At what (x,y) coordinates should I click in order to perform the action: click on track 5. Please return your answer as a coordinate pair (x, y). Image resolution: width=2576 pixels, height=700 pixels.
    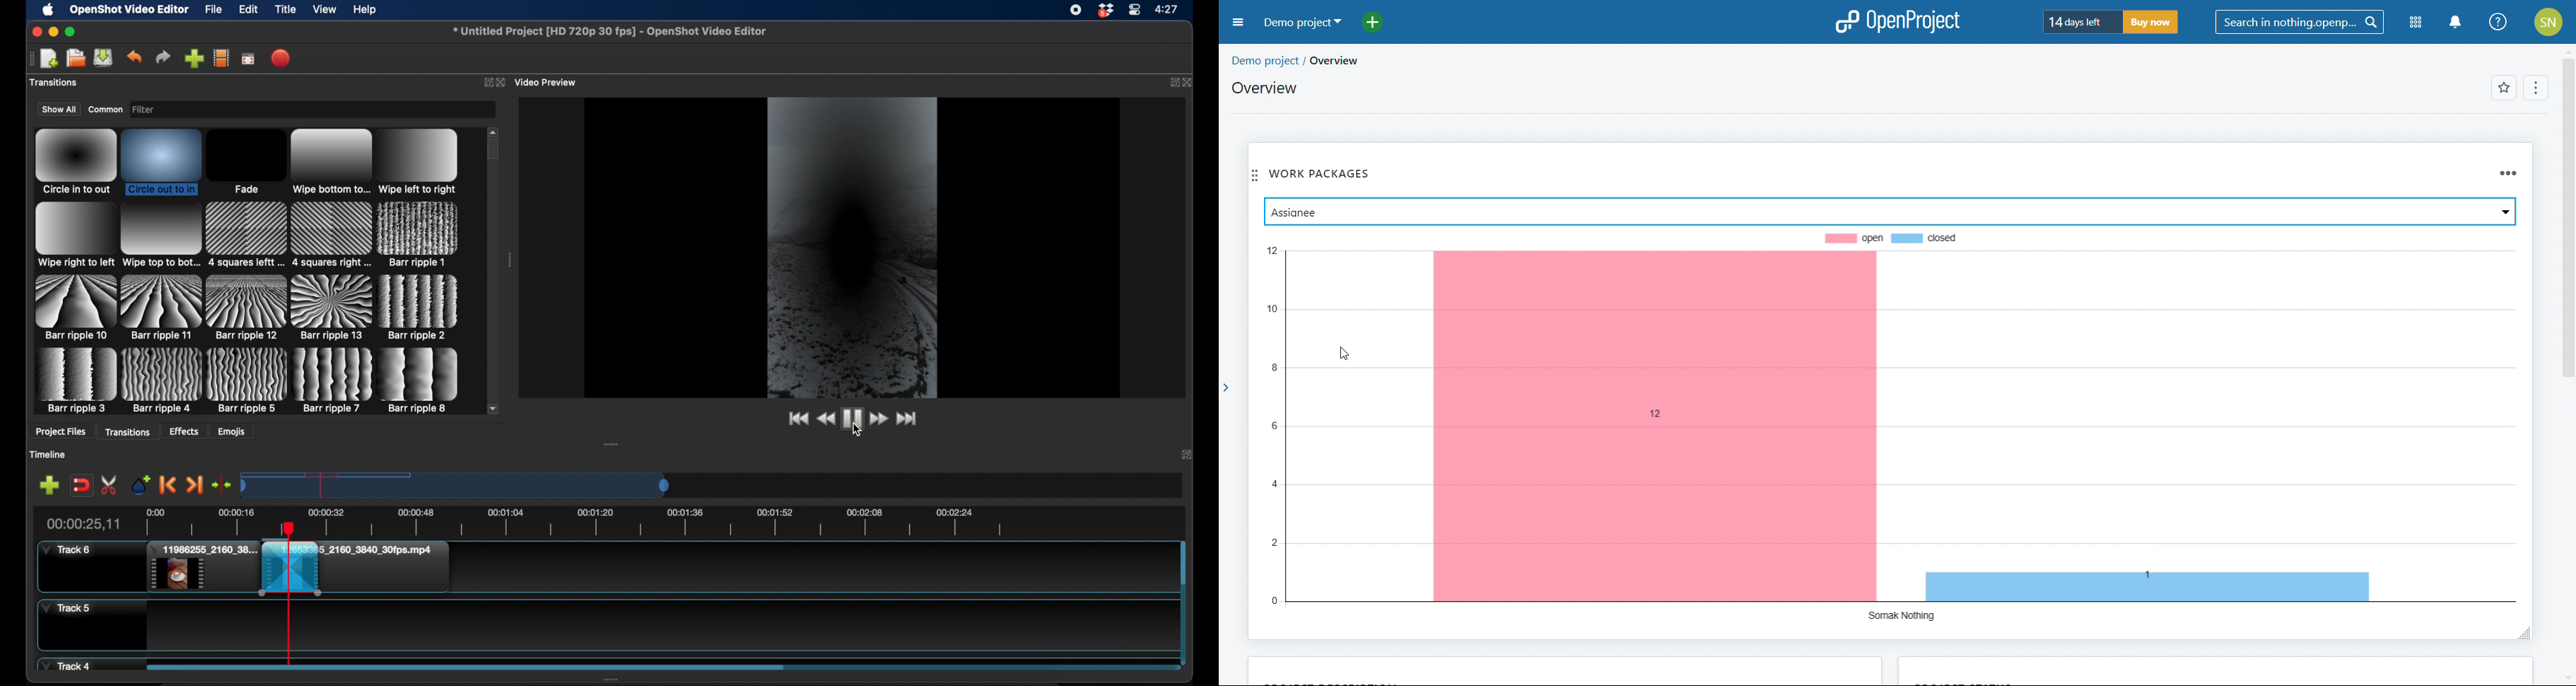
    Looking at the image, I should click on (66, 609).